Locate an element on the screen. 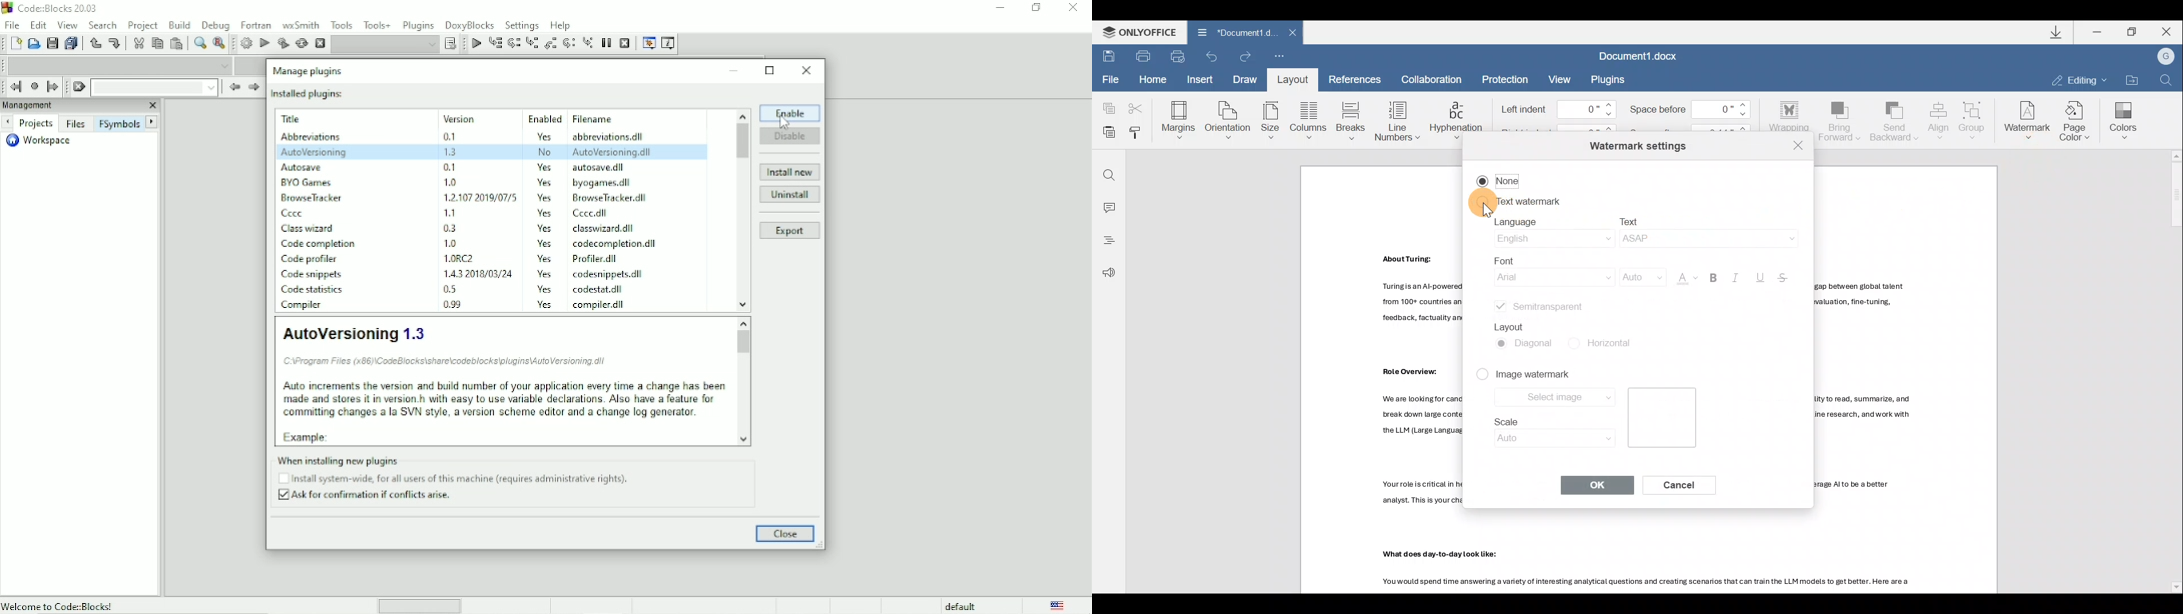 The height and width of the screenshot is (616, 2184). Show the select target dialog is located at coordinates (449, 44).